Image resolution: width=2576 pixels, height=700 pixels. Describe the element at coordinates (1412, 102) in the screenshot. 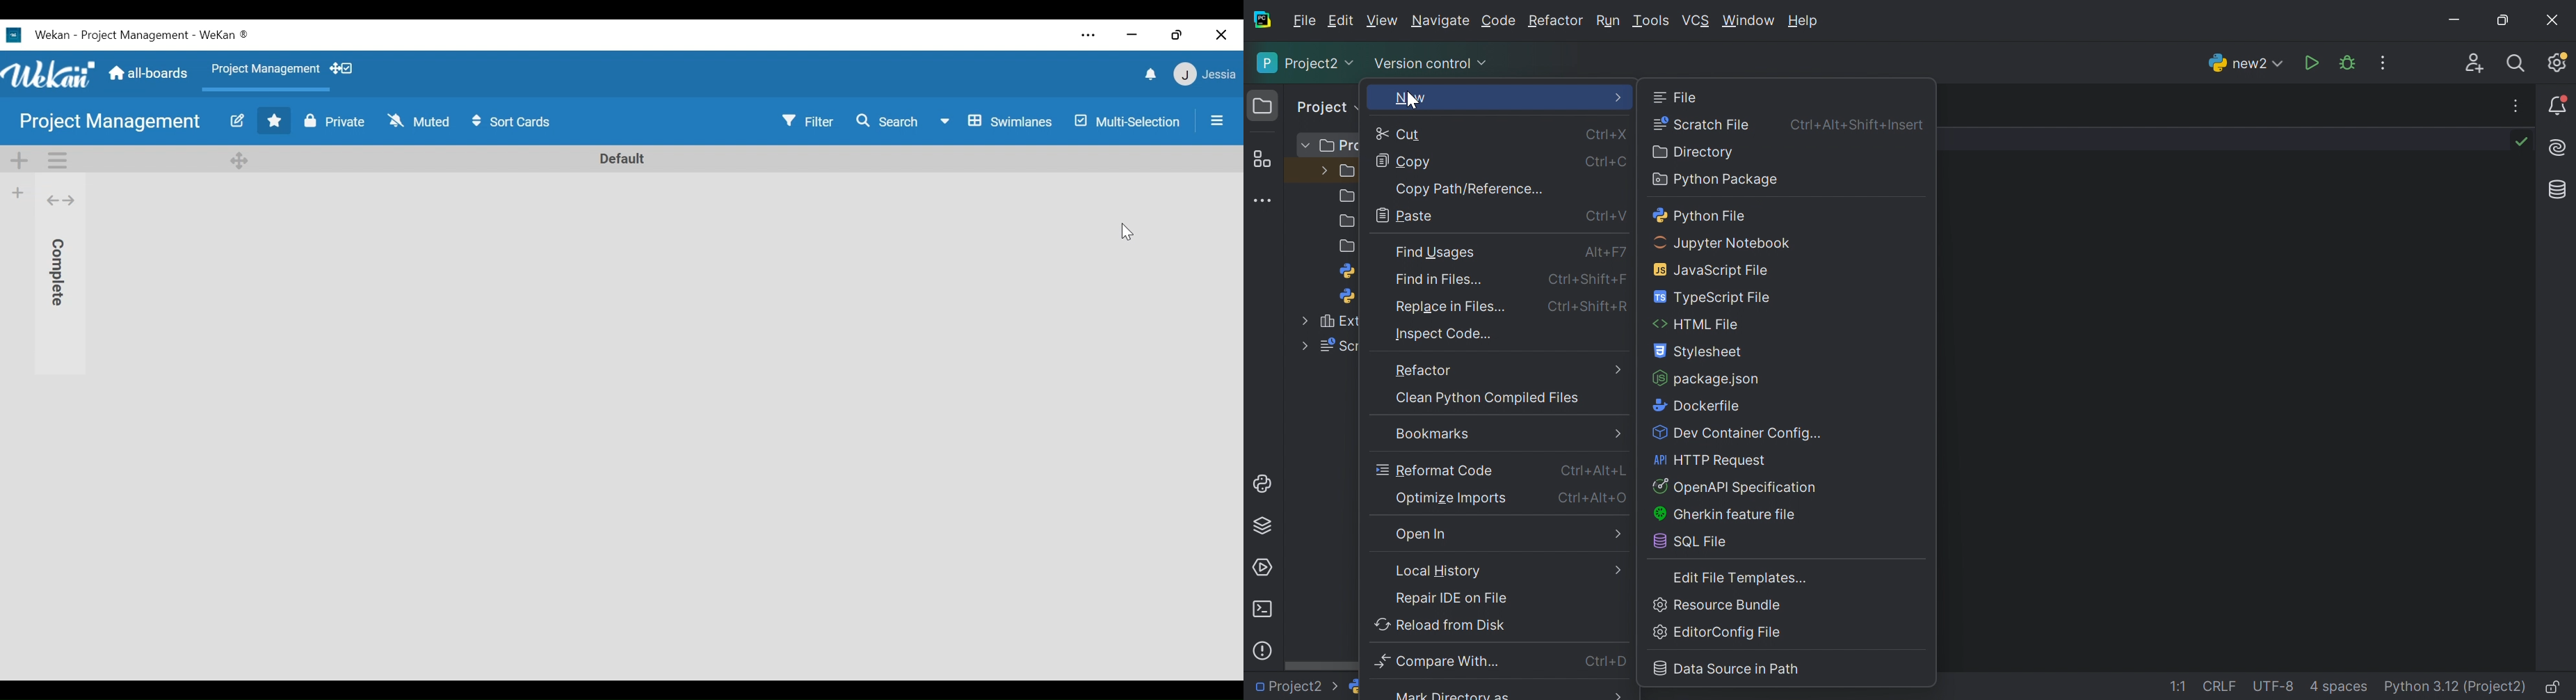

I see `cursor` at that location.